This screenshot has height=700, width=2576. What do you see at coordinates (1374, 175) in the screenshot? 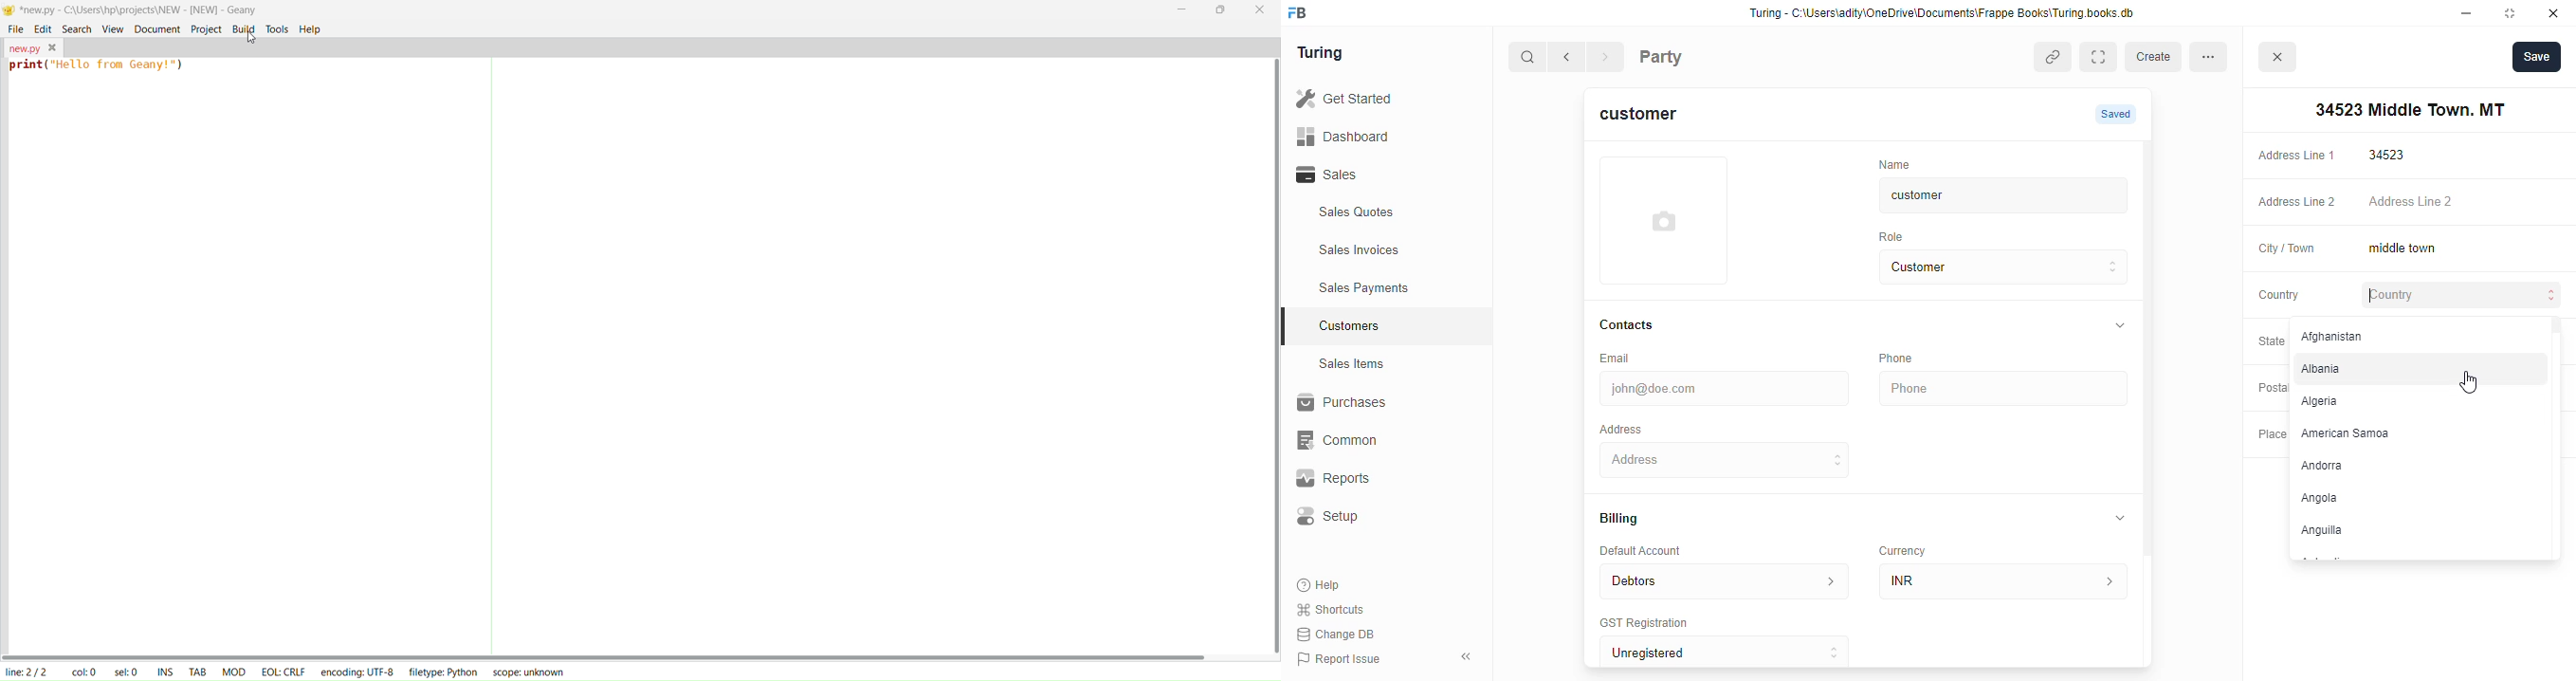
I see `Sales` at bounding box center [1374, 175].